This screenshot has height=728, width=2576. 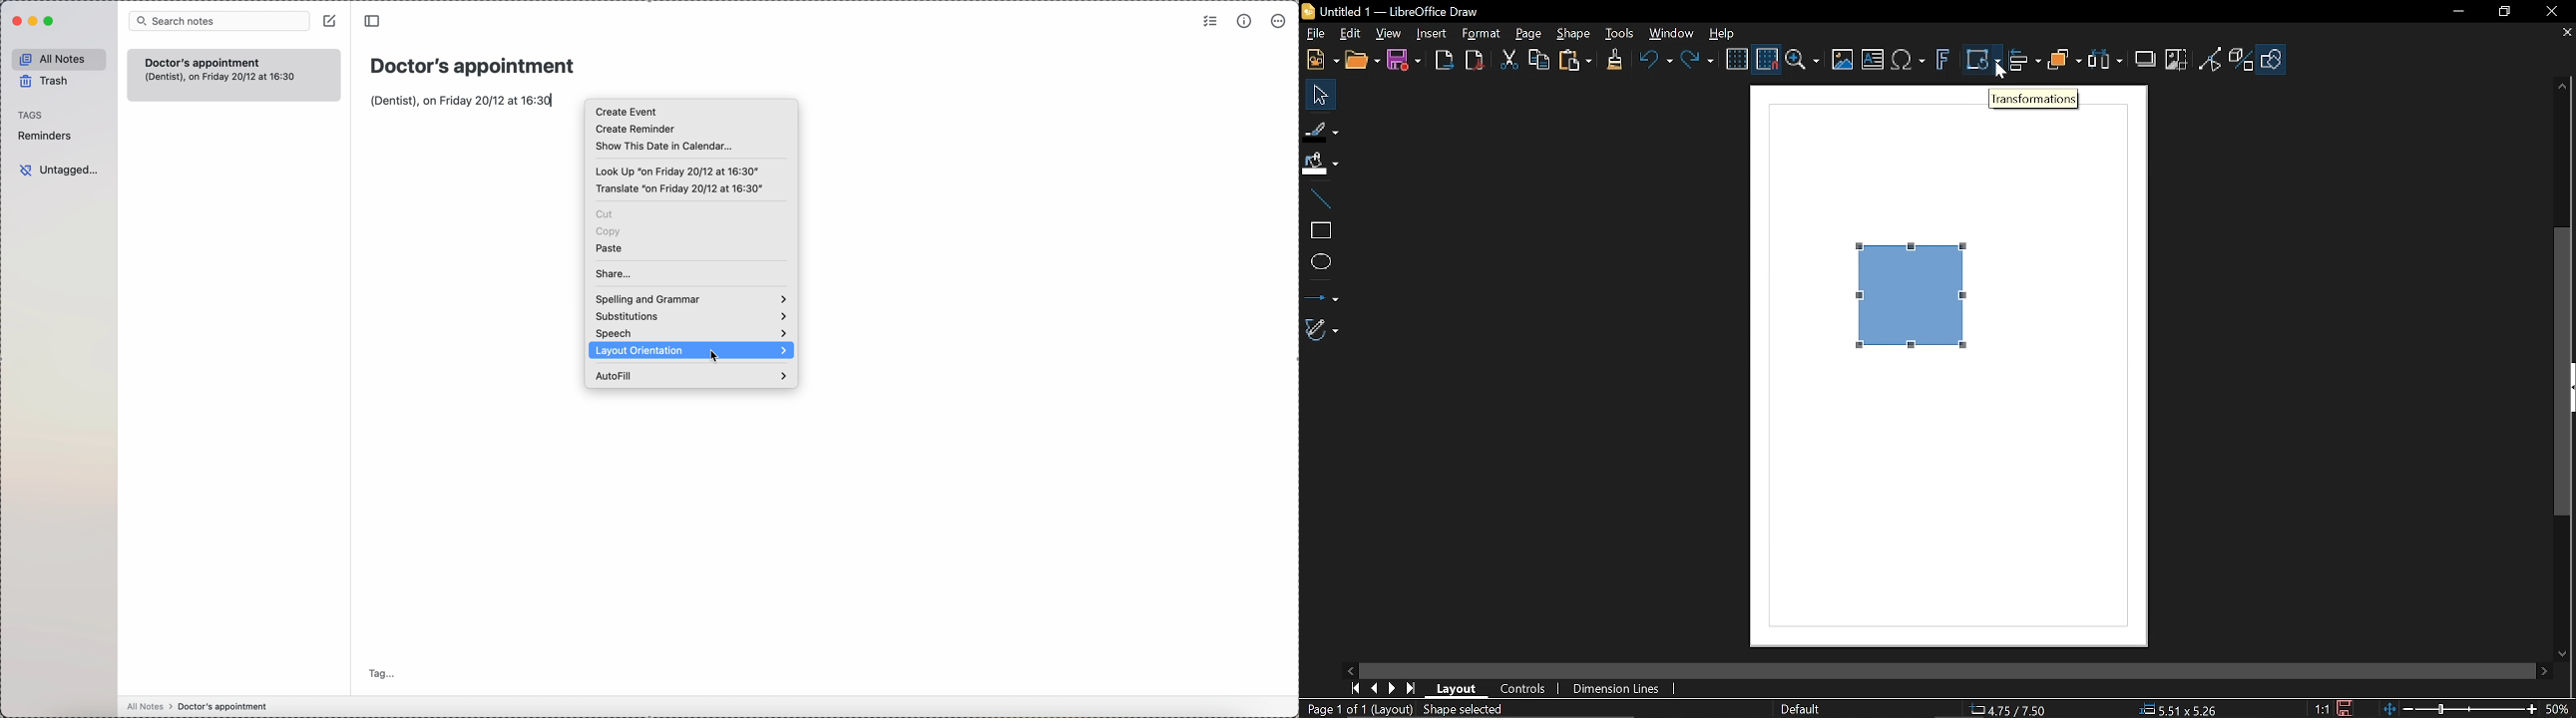 What do you see at coordinates (1374, 687) in the screenshot?
I see `Previous page` at bounding box center [1374, 687].